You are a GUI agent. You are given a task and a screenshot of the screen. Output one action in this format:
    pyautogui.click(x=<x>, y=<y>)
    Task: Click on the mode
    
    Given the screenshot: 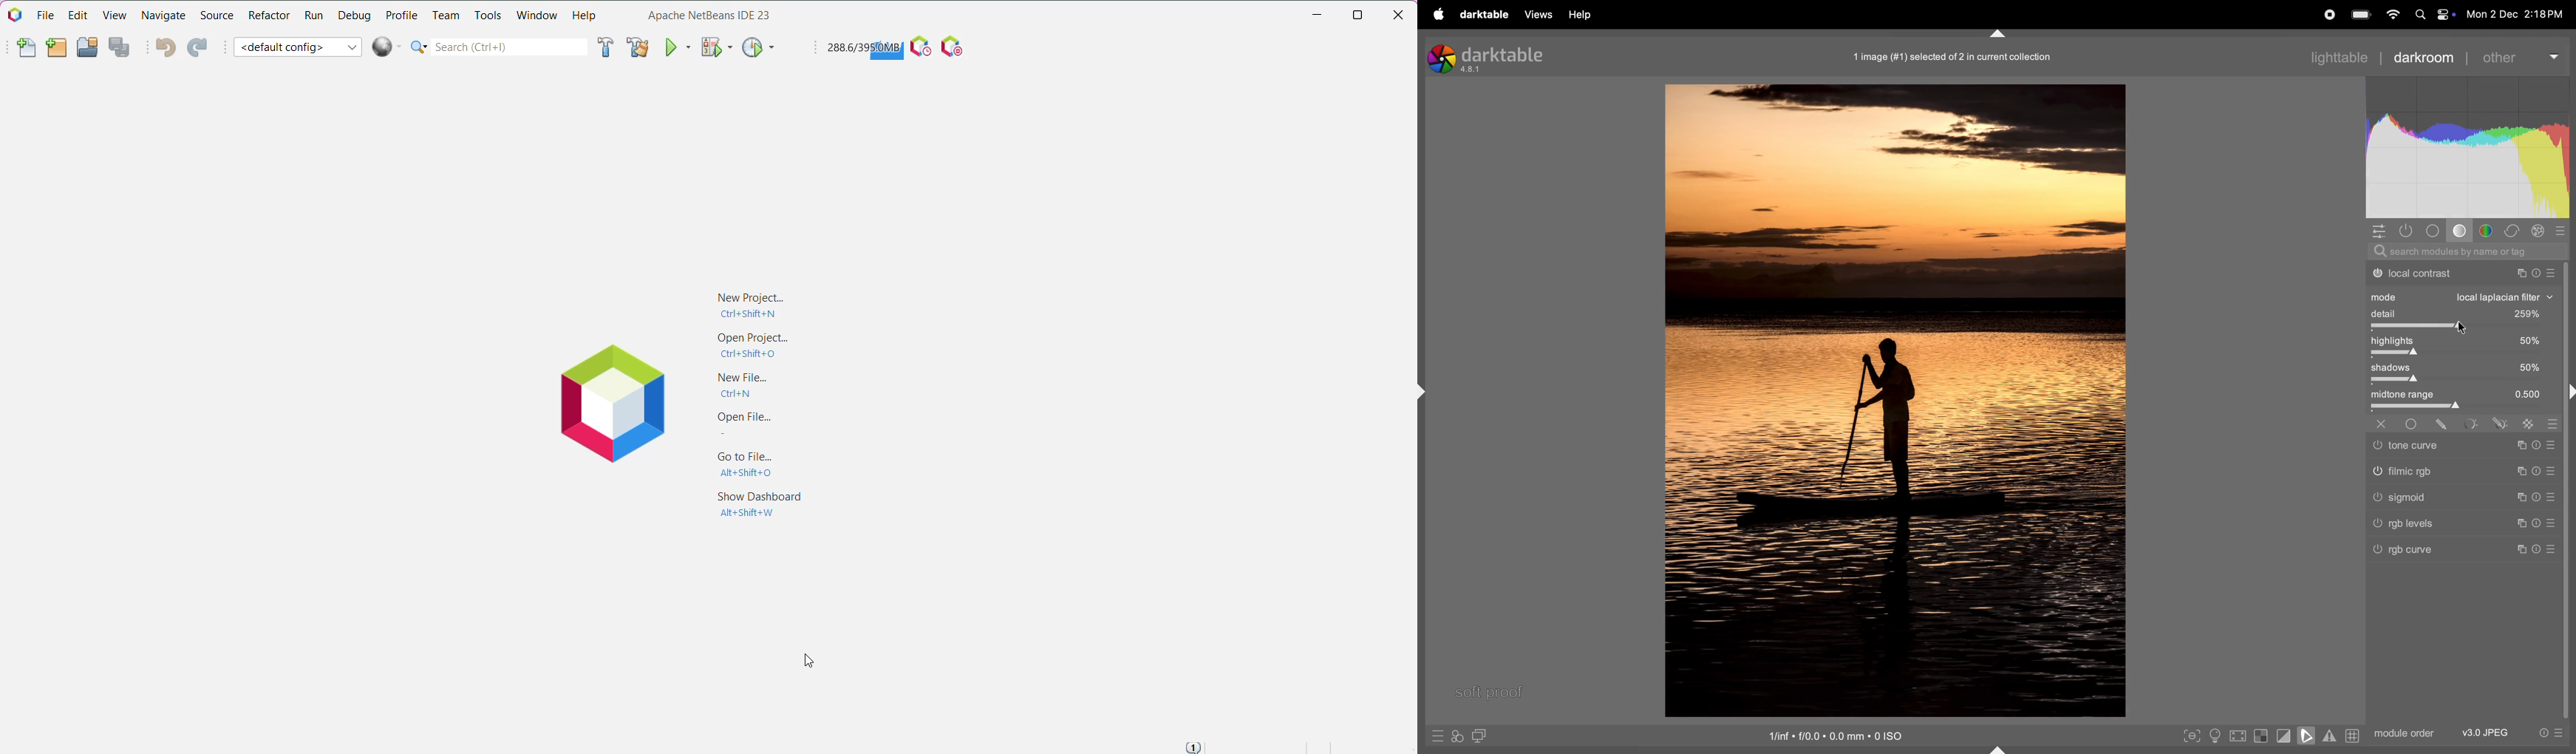 What is the action you would take?
    pyautogui.click(x=2464, y=296)
    